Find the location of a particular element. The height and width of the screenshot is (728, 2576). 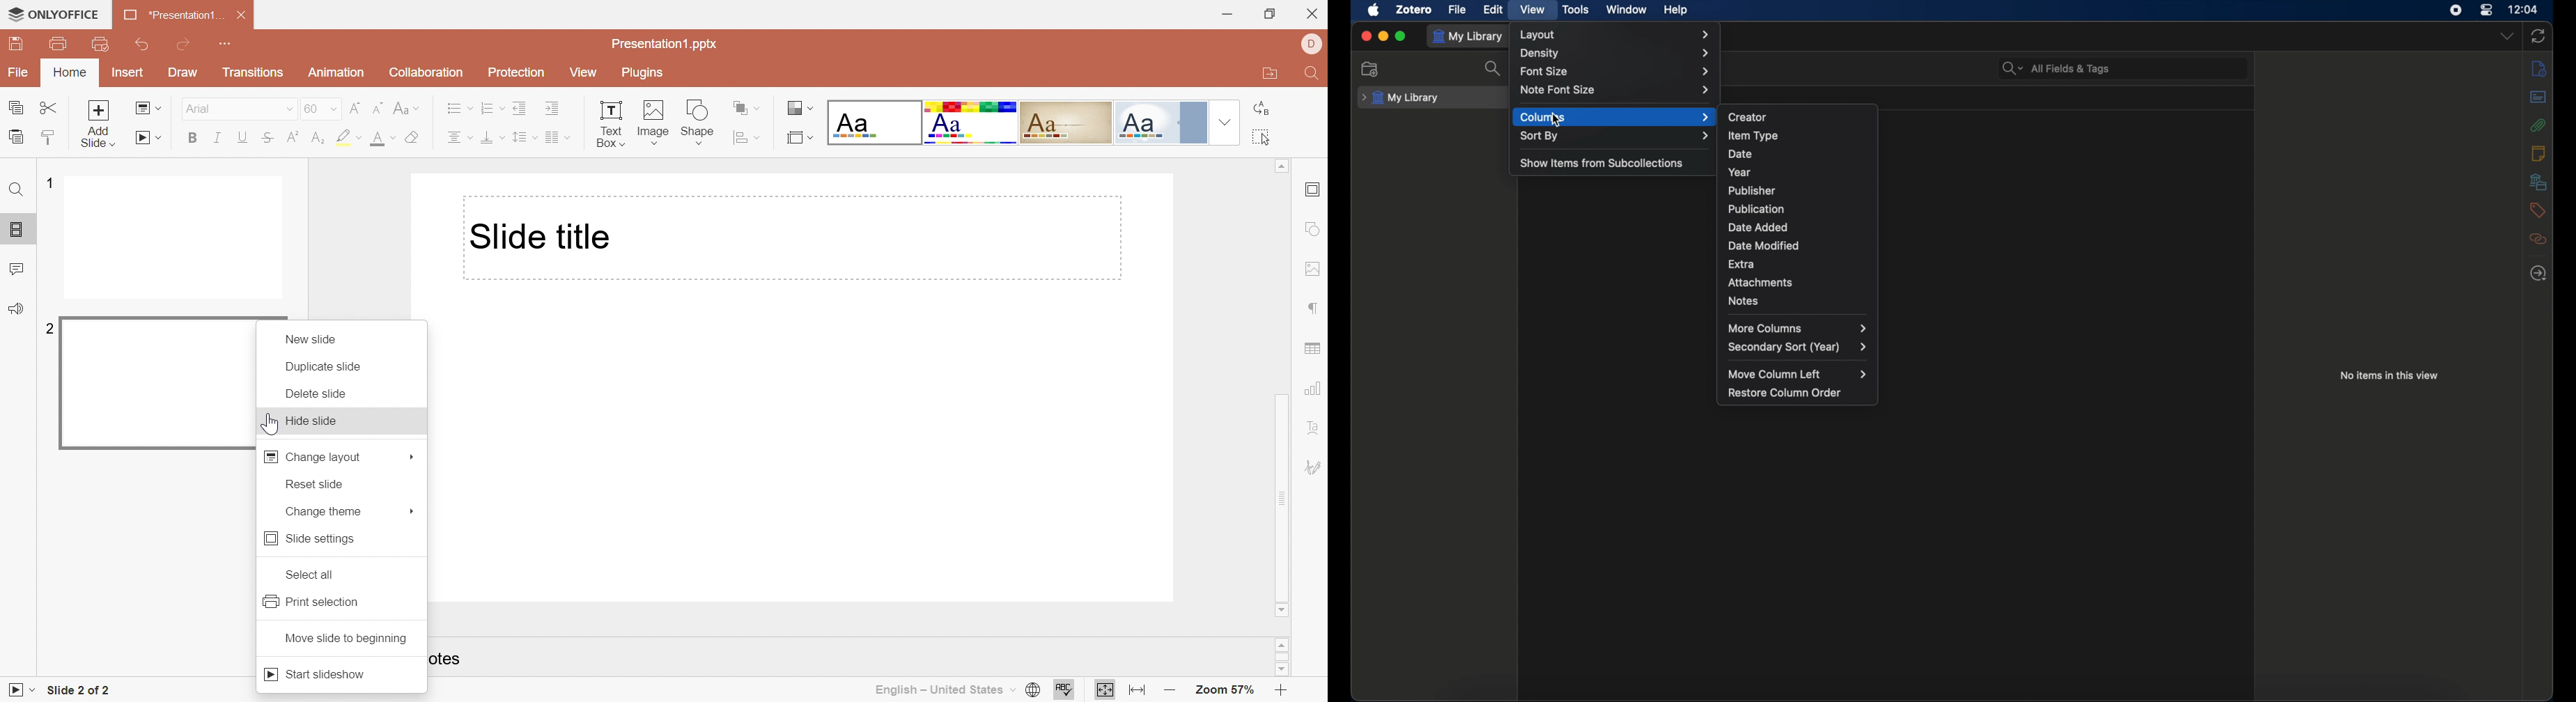

my library is located at coordinates (1399, 98).